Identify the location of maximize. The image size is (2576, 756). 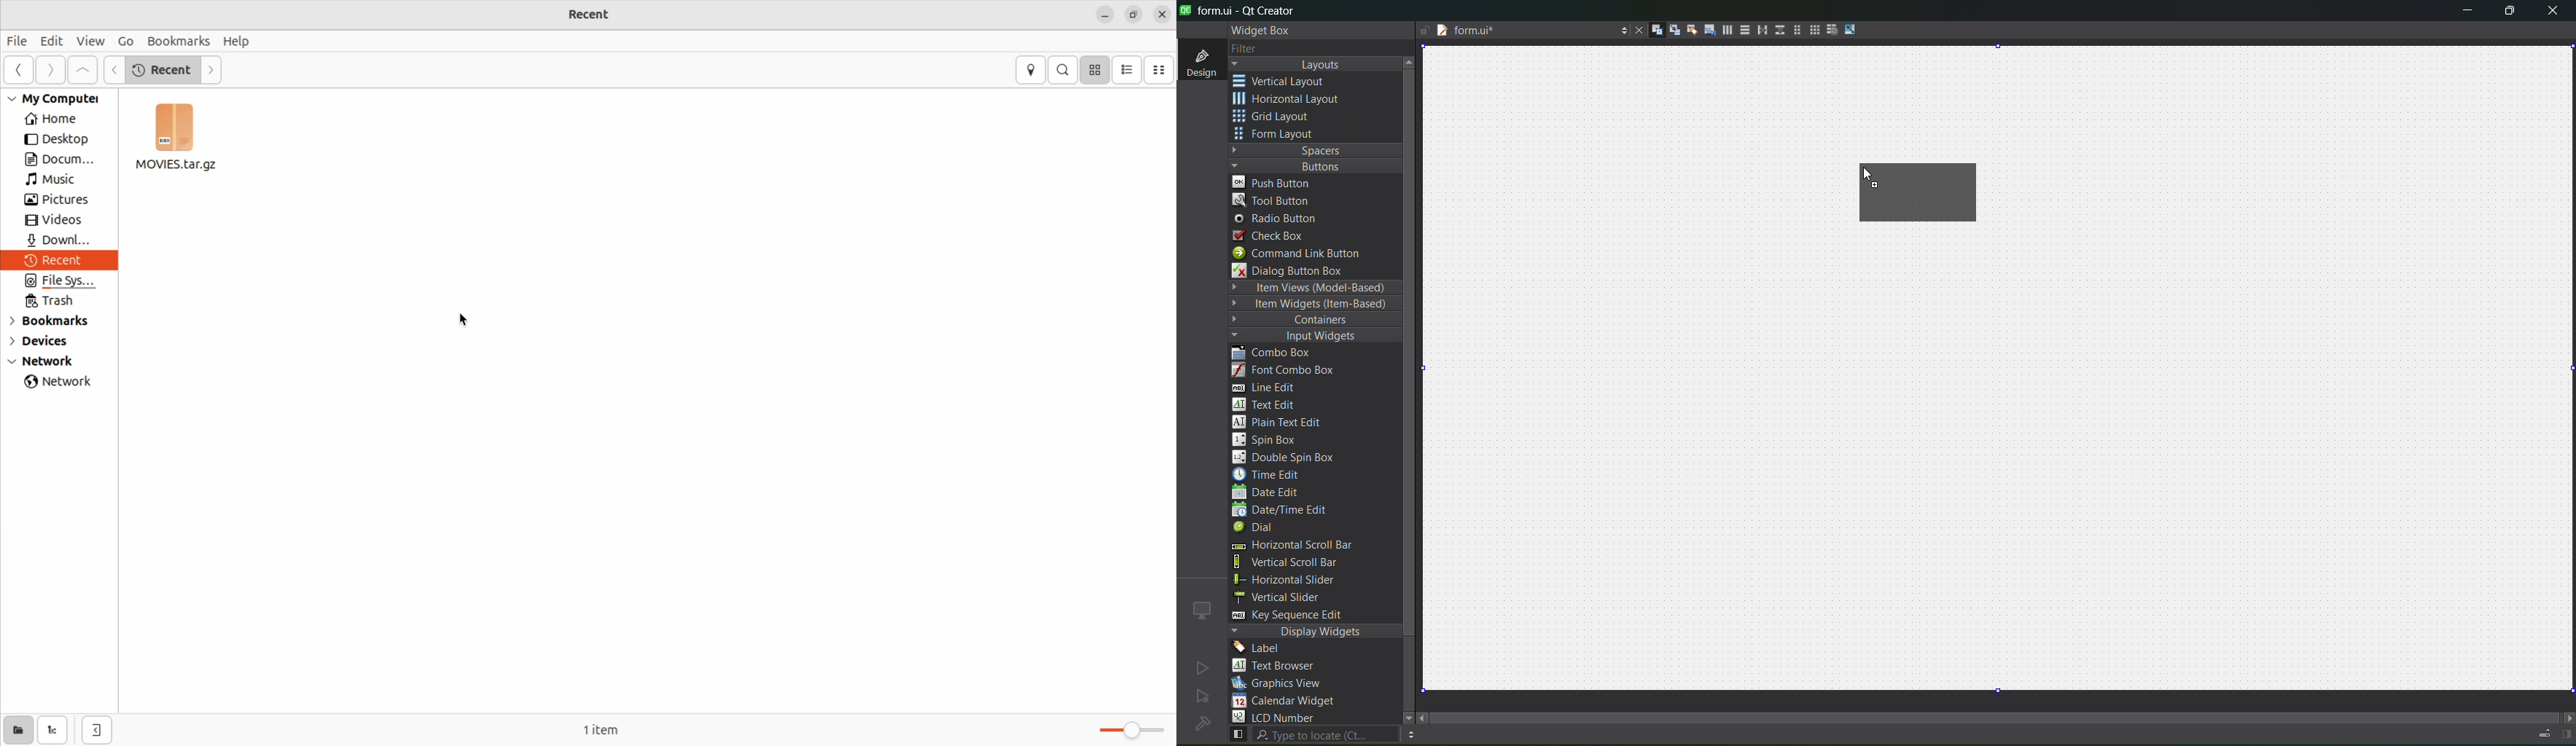
(2510, 13).